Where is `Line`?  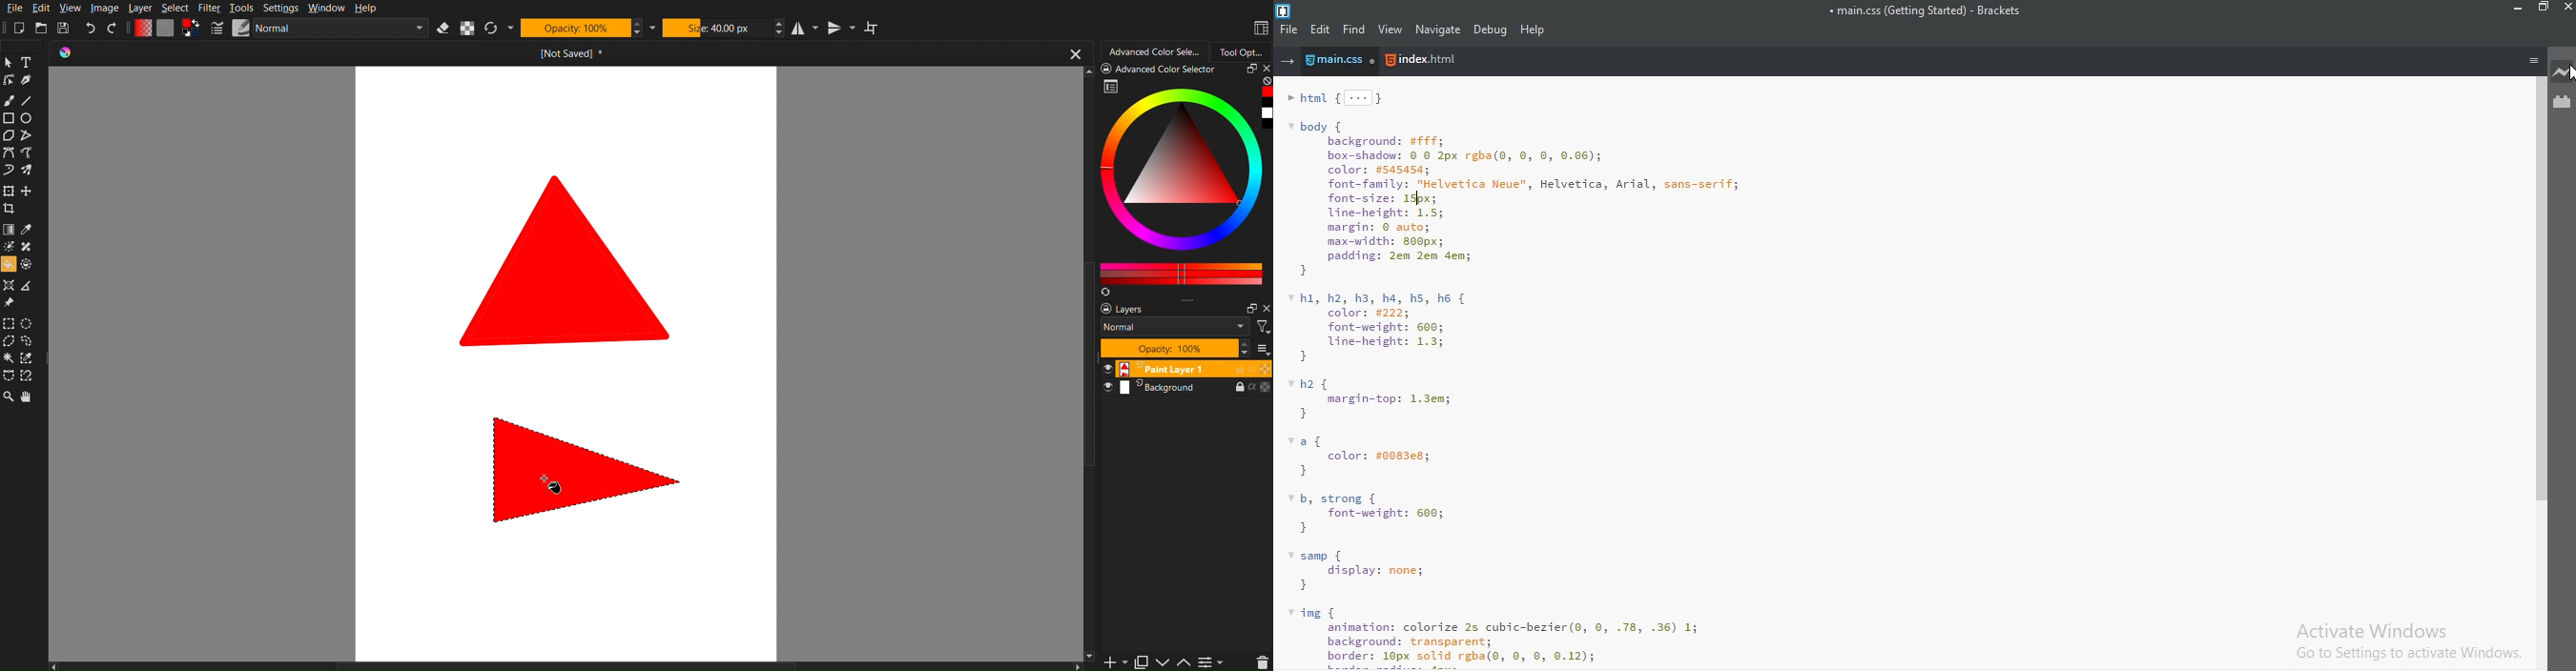 Line is located at coordinates (31, 101).